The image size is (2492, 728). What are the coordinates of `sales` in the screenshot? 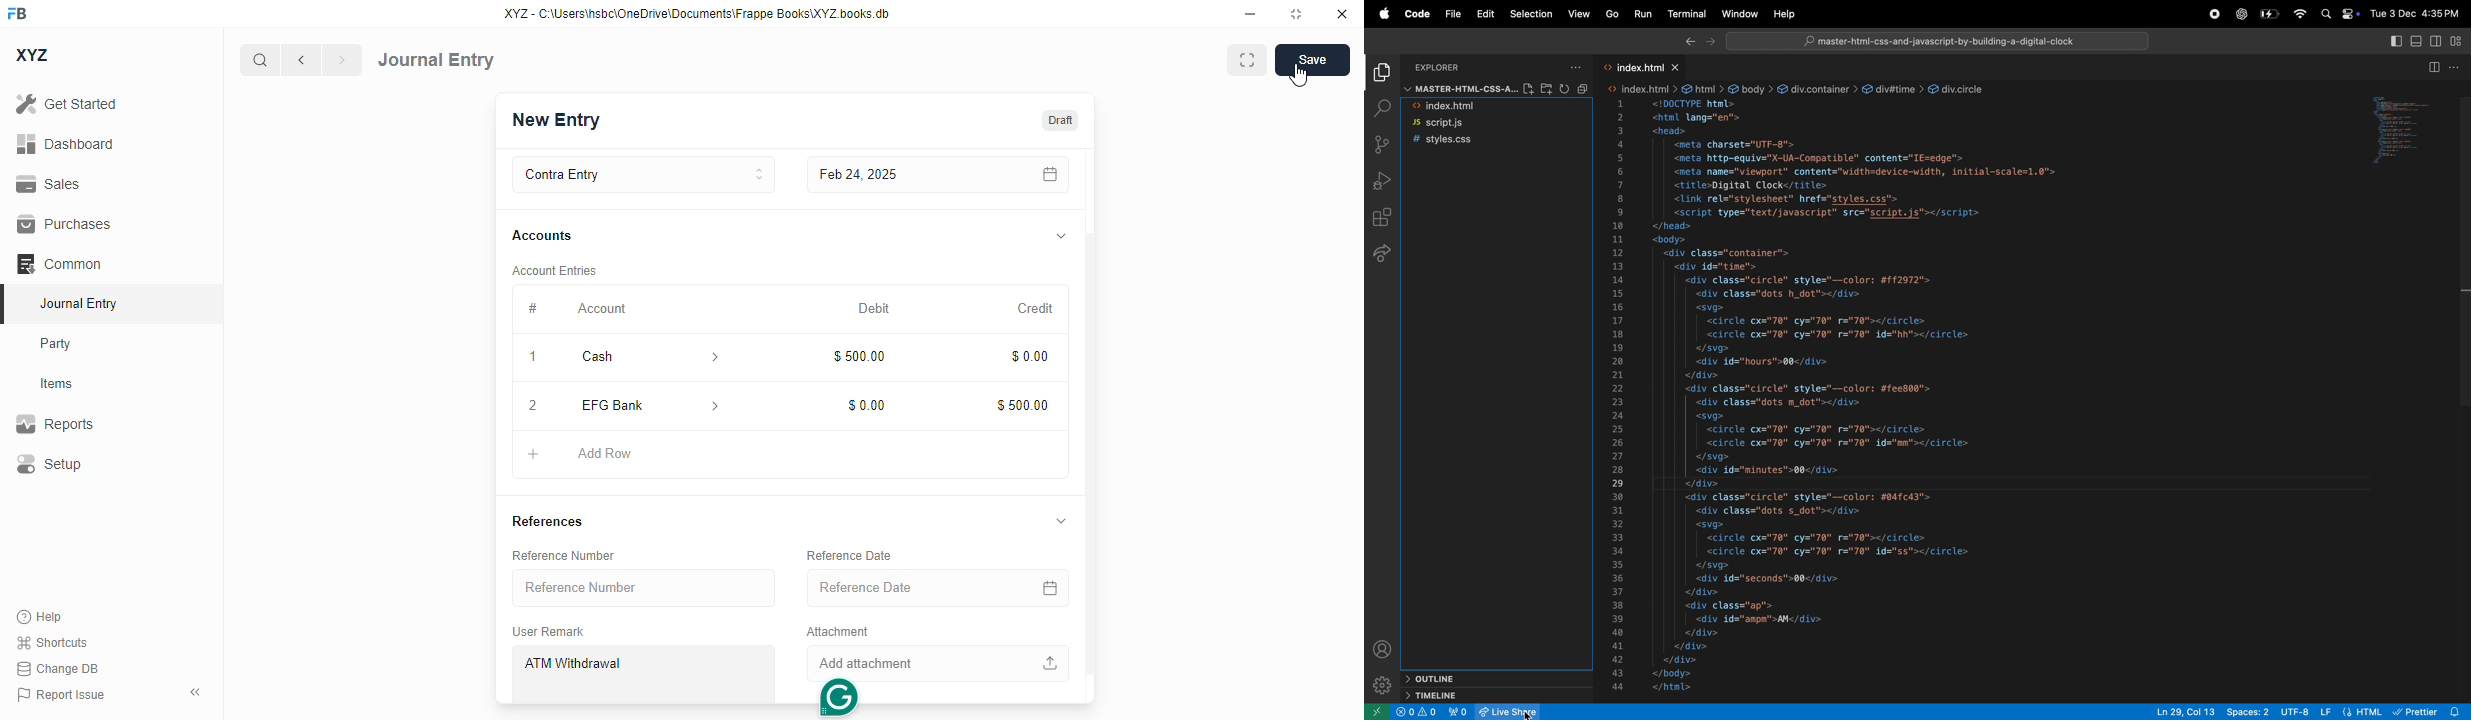 It's located at (48, 184).